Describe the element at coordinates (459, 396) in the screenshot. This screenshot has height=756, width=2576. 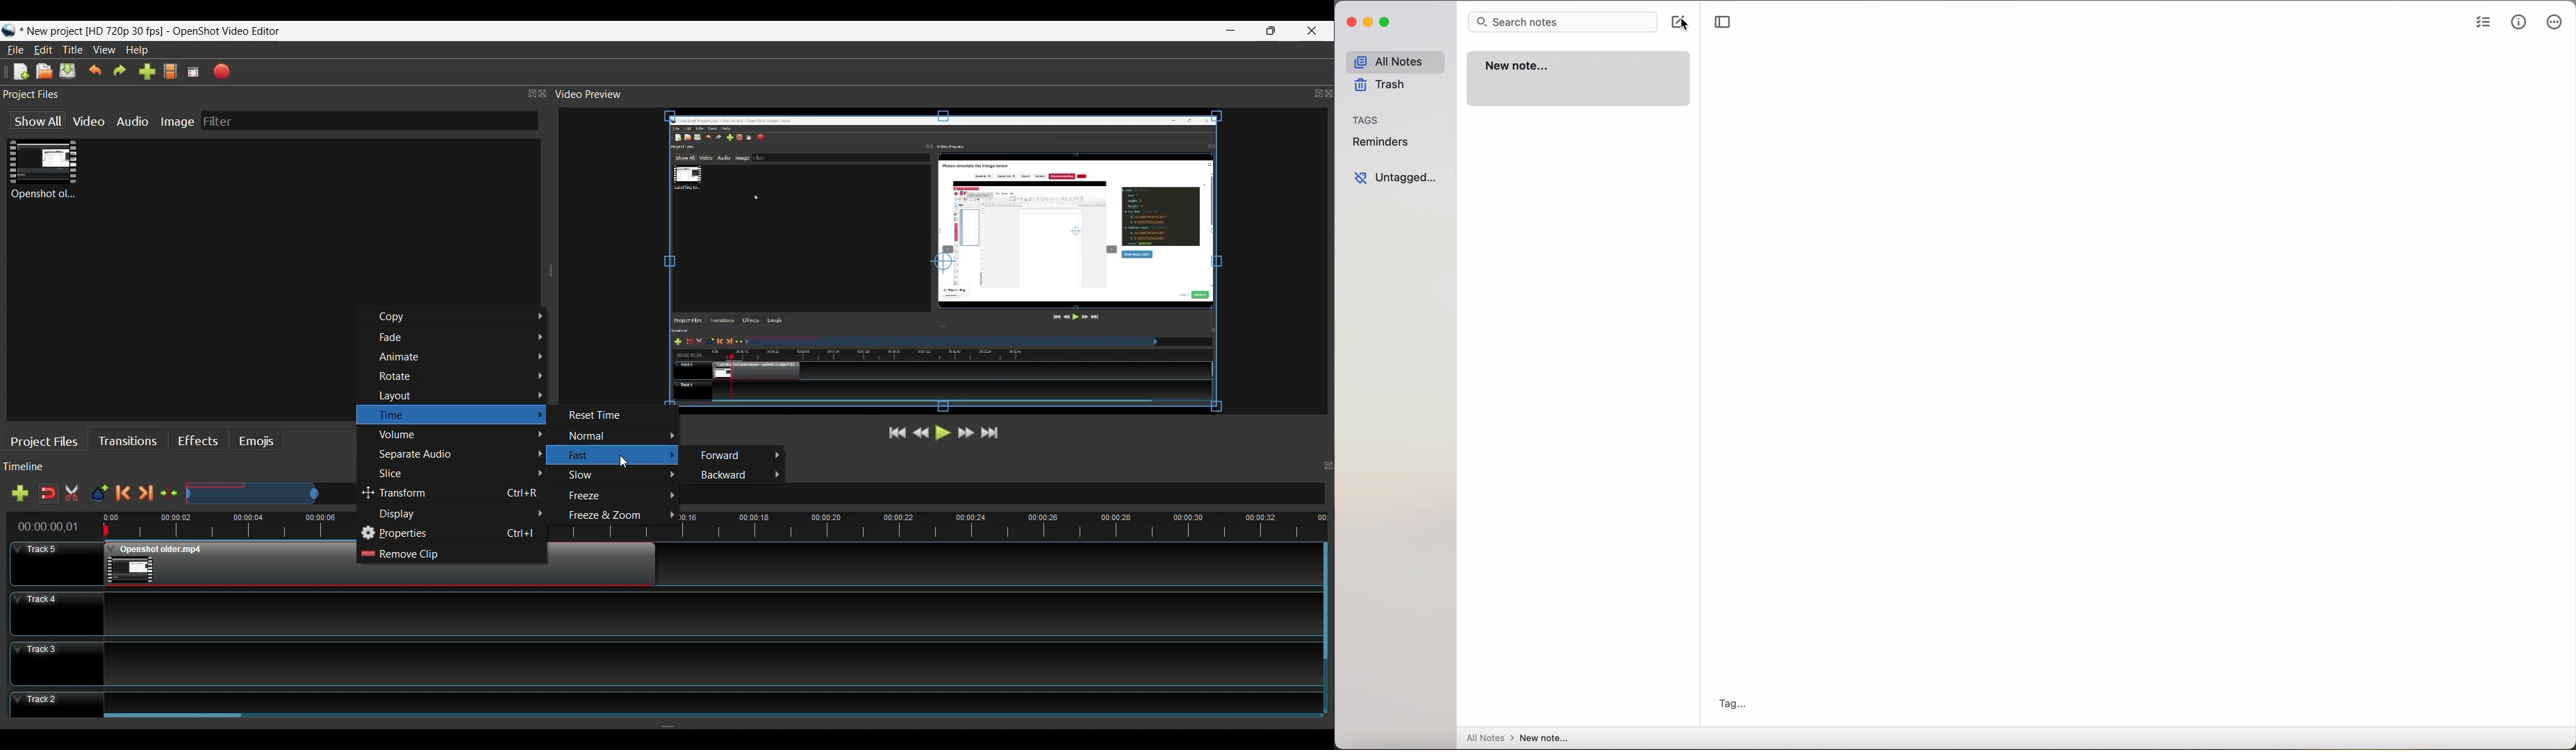
I see `Layout` at that location.